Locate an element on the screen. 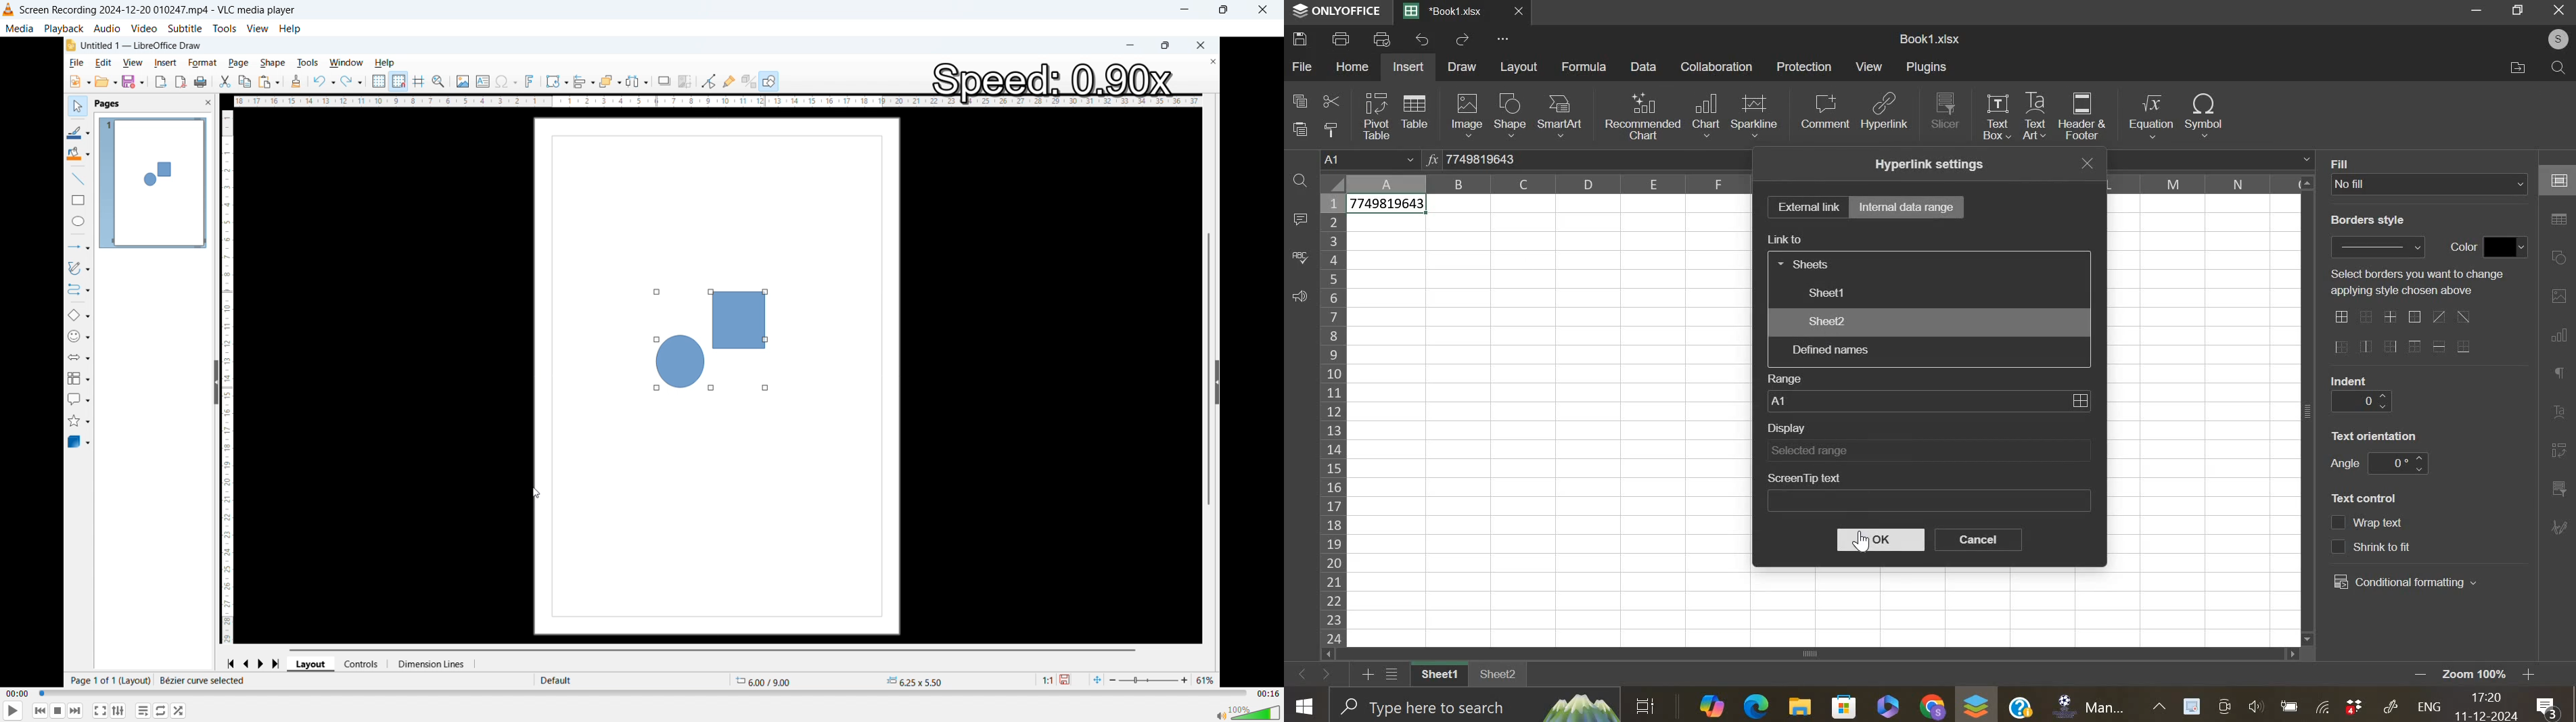 The height and width of the screenshot is (728, 2576). home is located at coordinates (1351, 66).